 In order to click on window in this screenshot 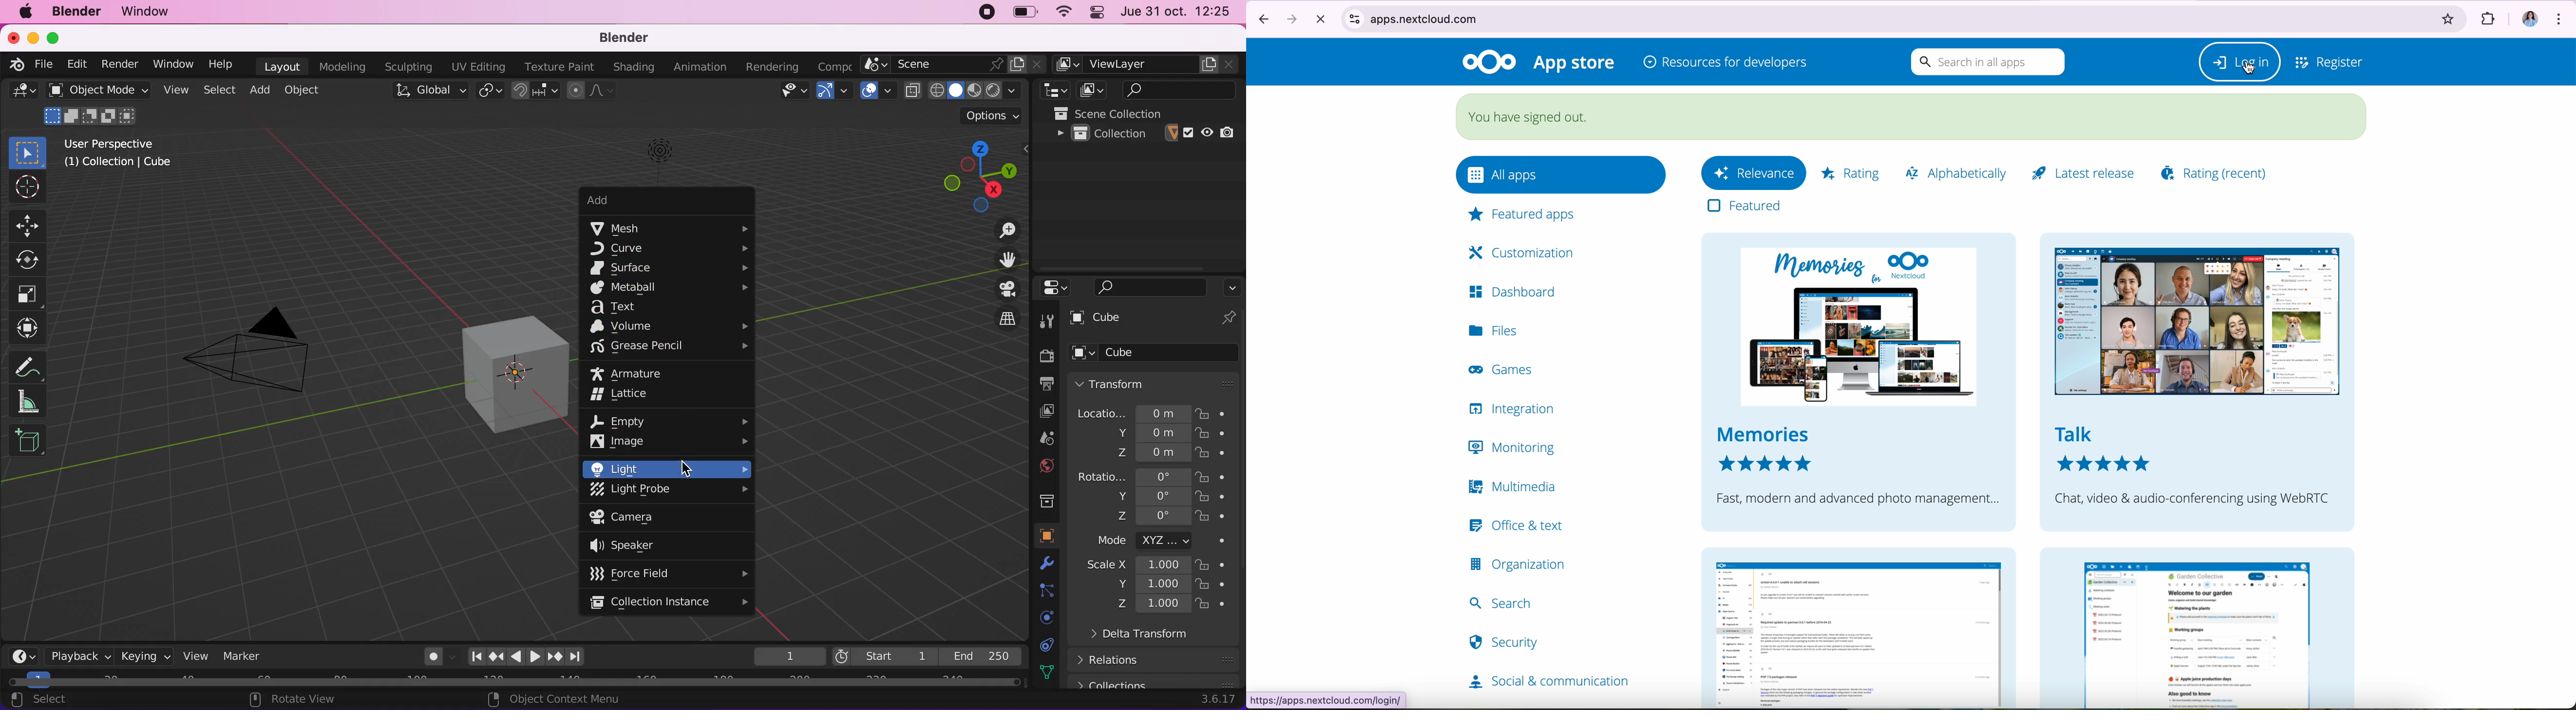, I will do `click(169, 63)`.